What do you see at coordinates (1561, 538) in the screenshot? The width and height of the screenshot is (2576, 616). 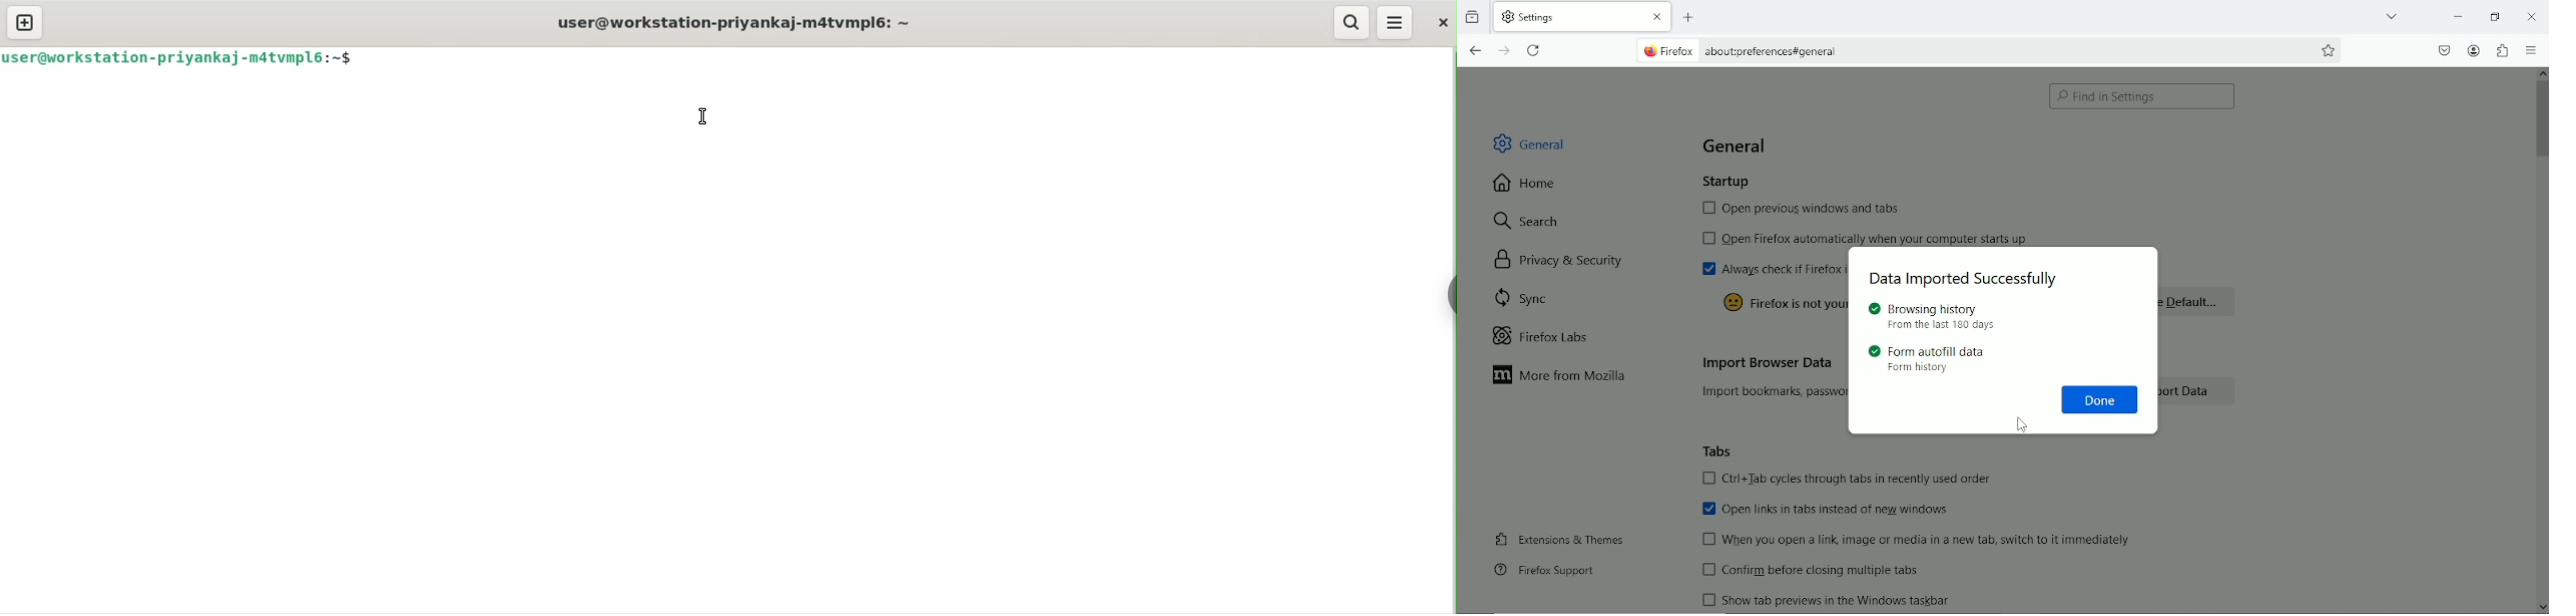 I see `Extensions & Themes` at bounding box center [1561, 538].